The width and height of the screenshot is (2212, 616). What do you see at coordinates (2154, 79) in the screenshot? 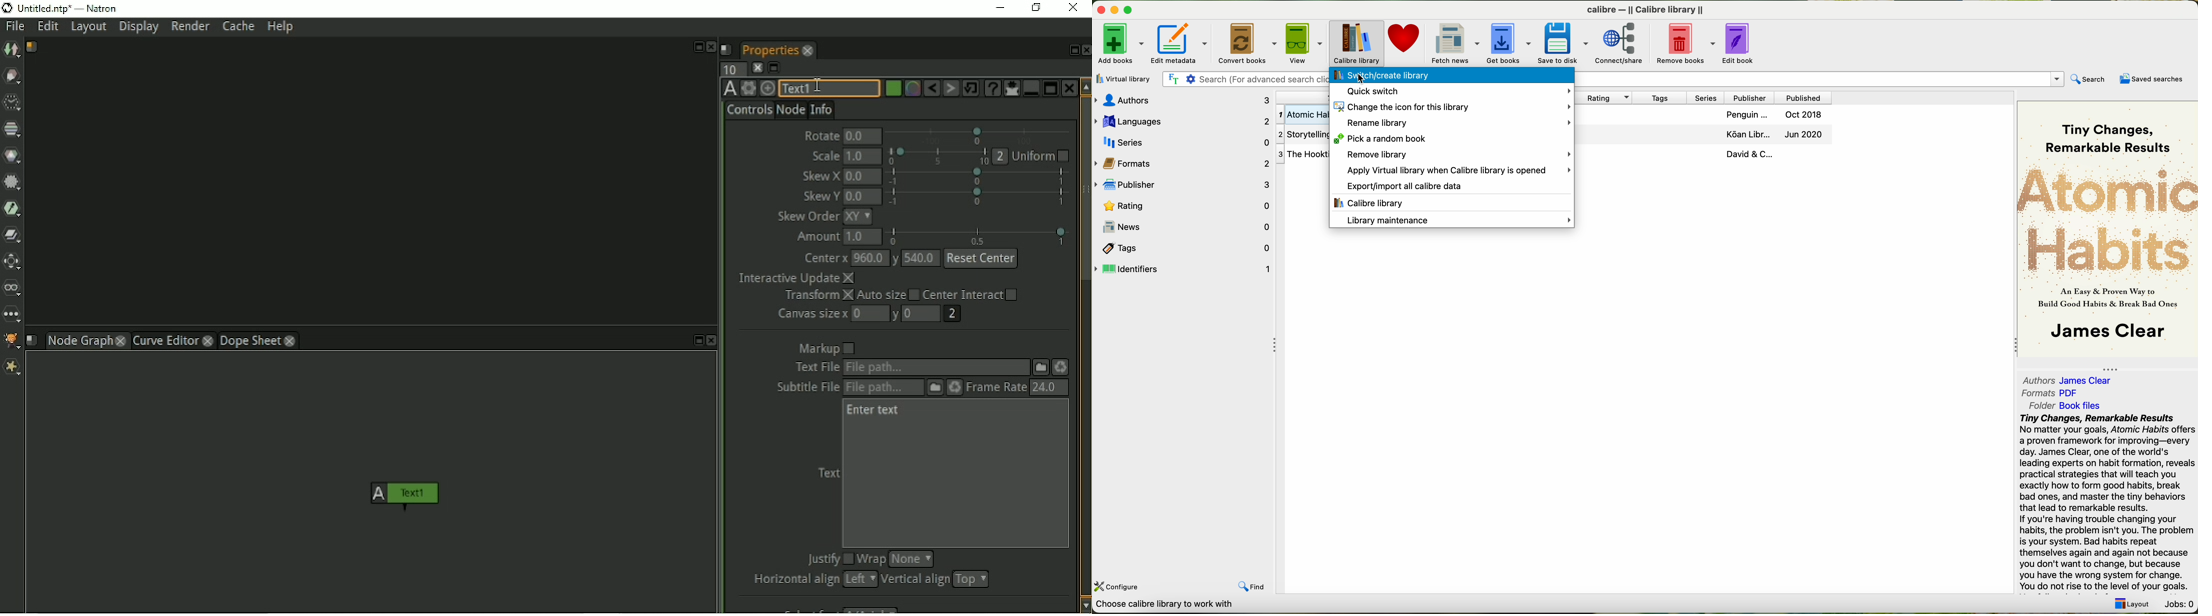
I see `saved searches` at bounding box center [2154, 79].